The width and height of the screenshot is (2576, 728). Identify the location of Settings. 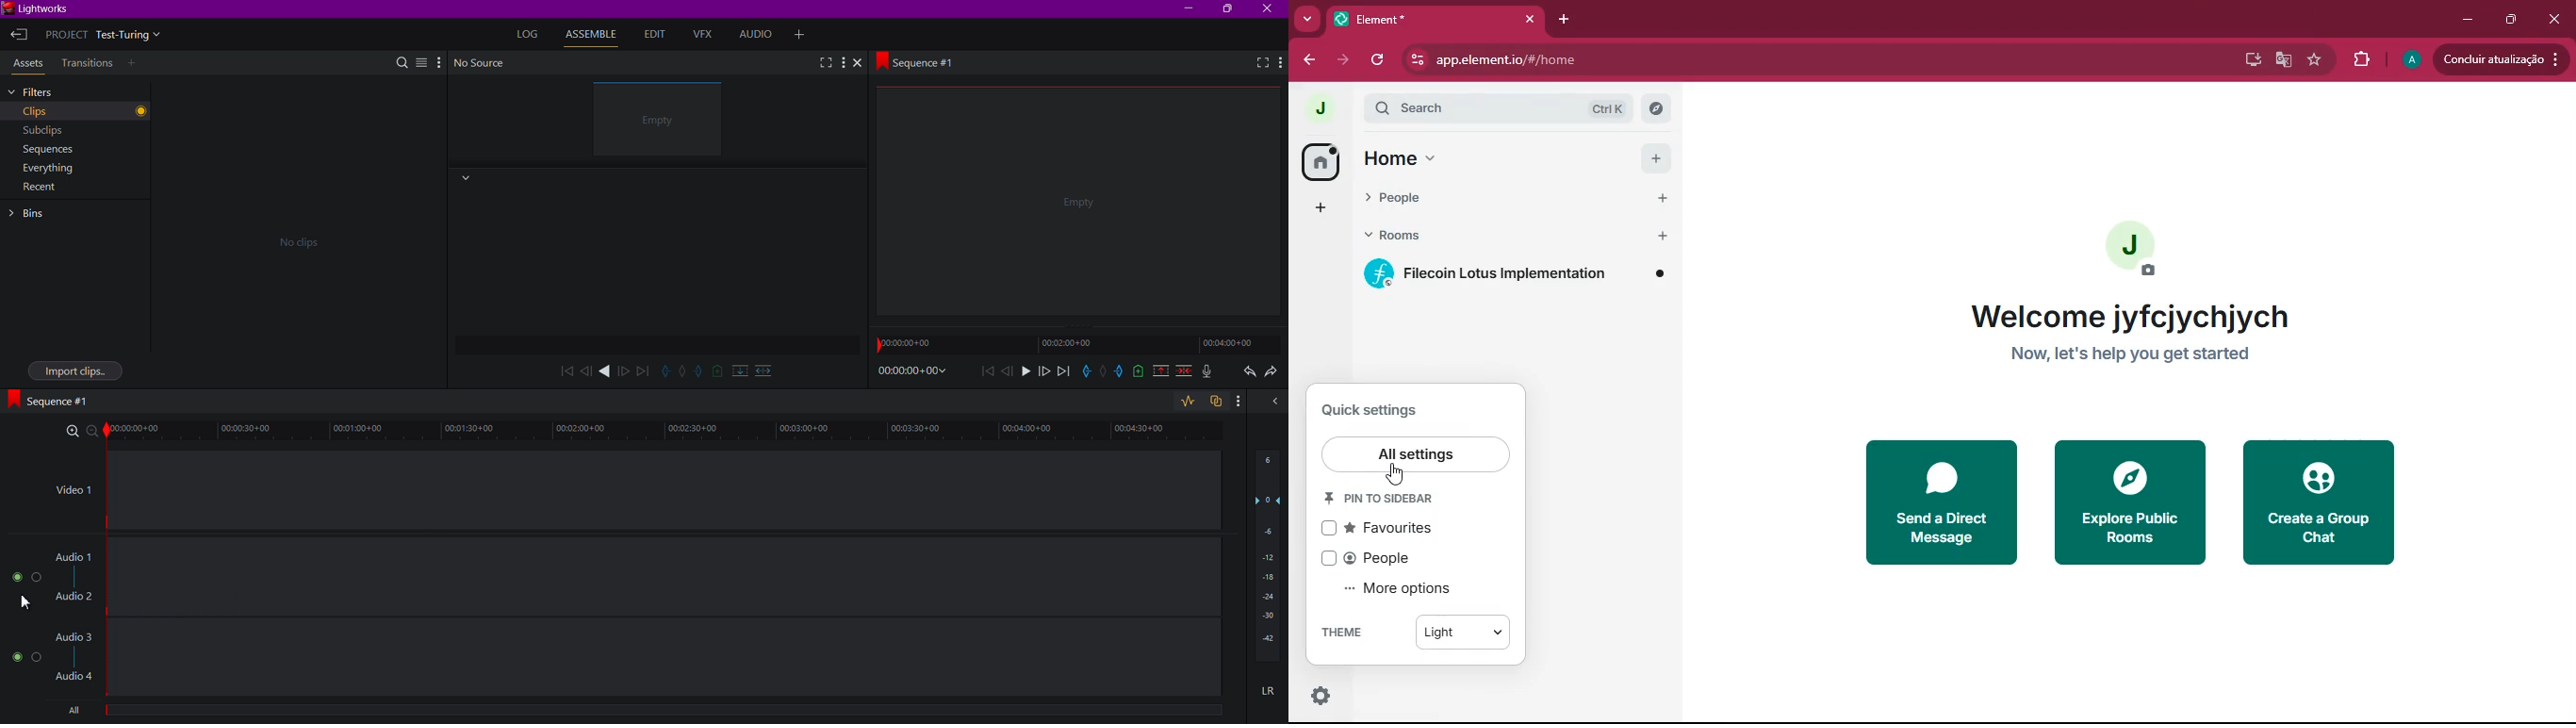
(1323, 699).